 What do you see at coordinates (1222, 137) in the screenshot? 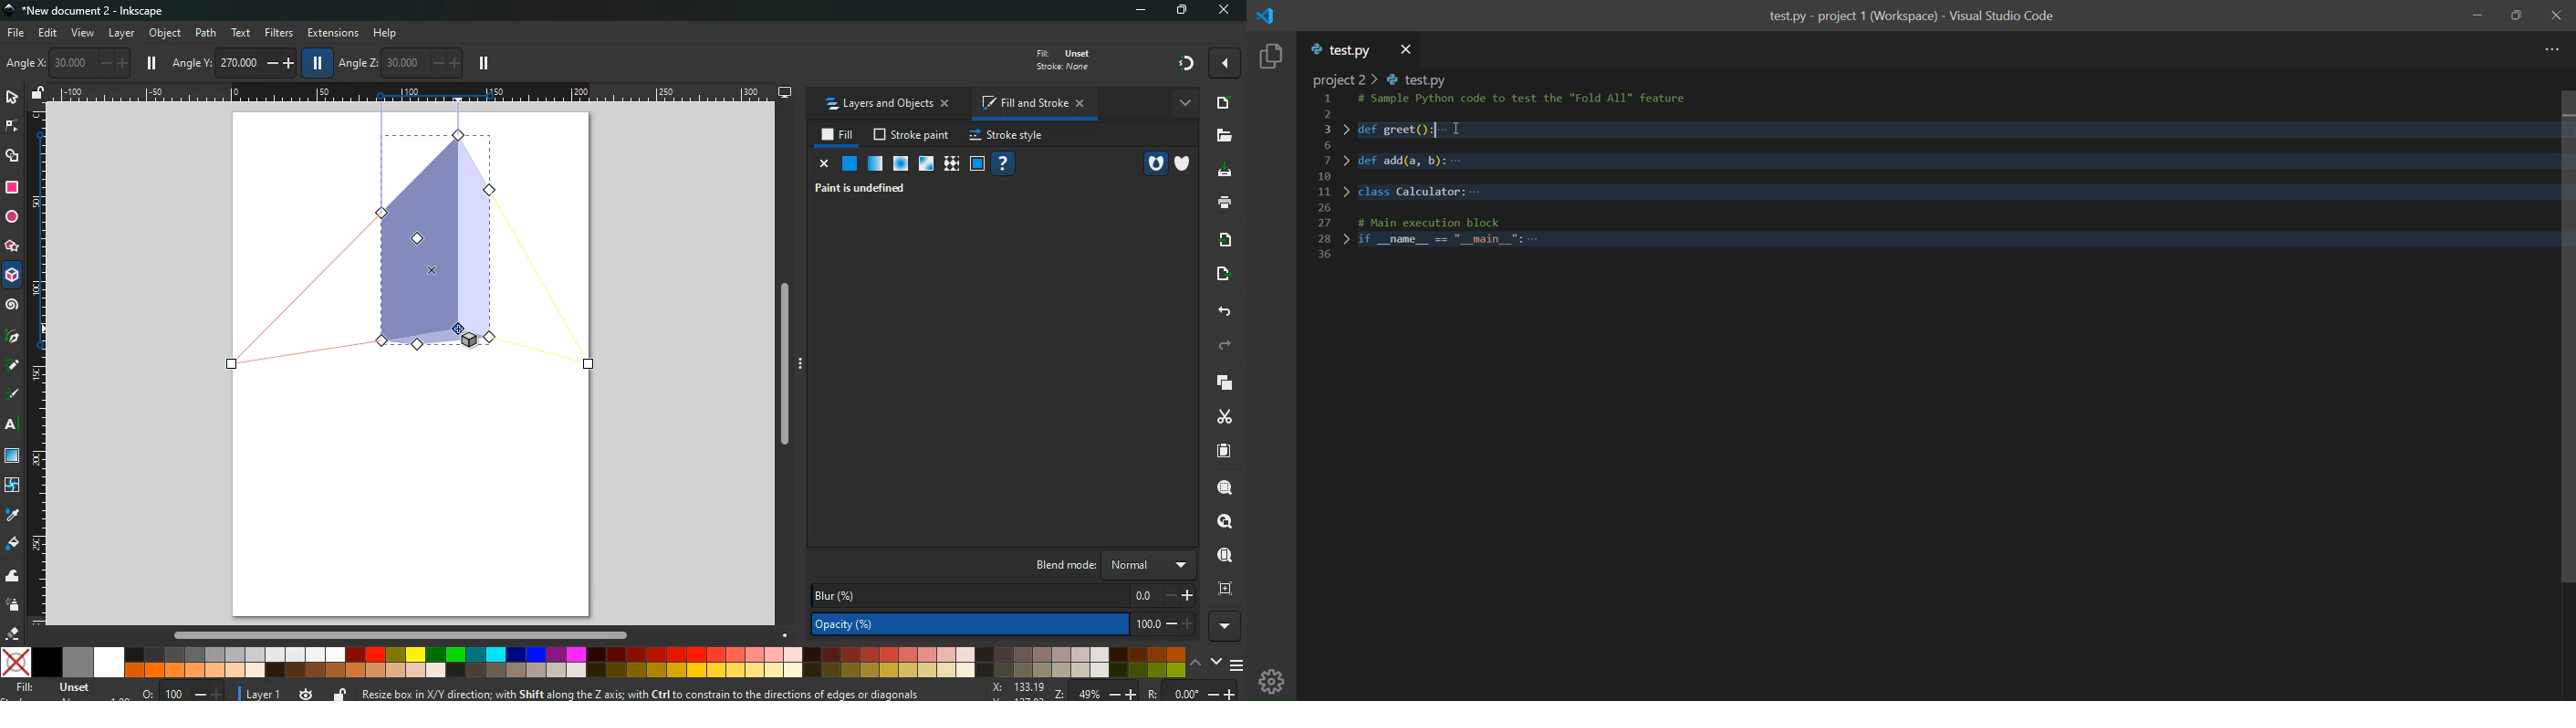
I see `files` at bounding box center [1222, 137].